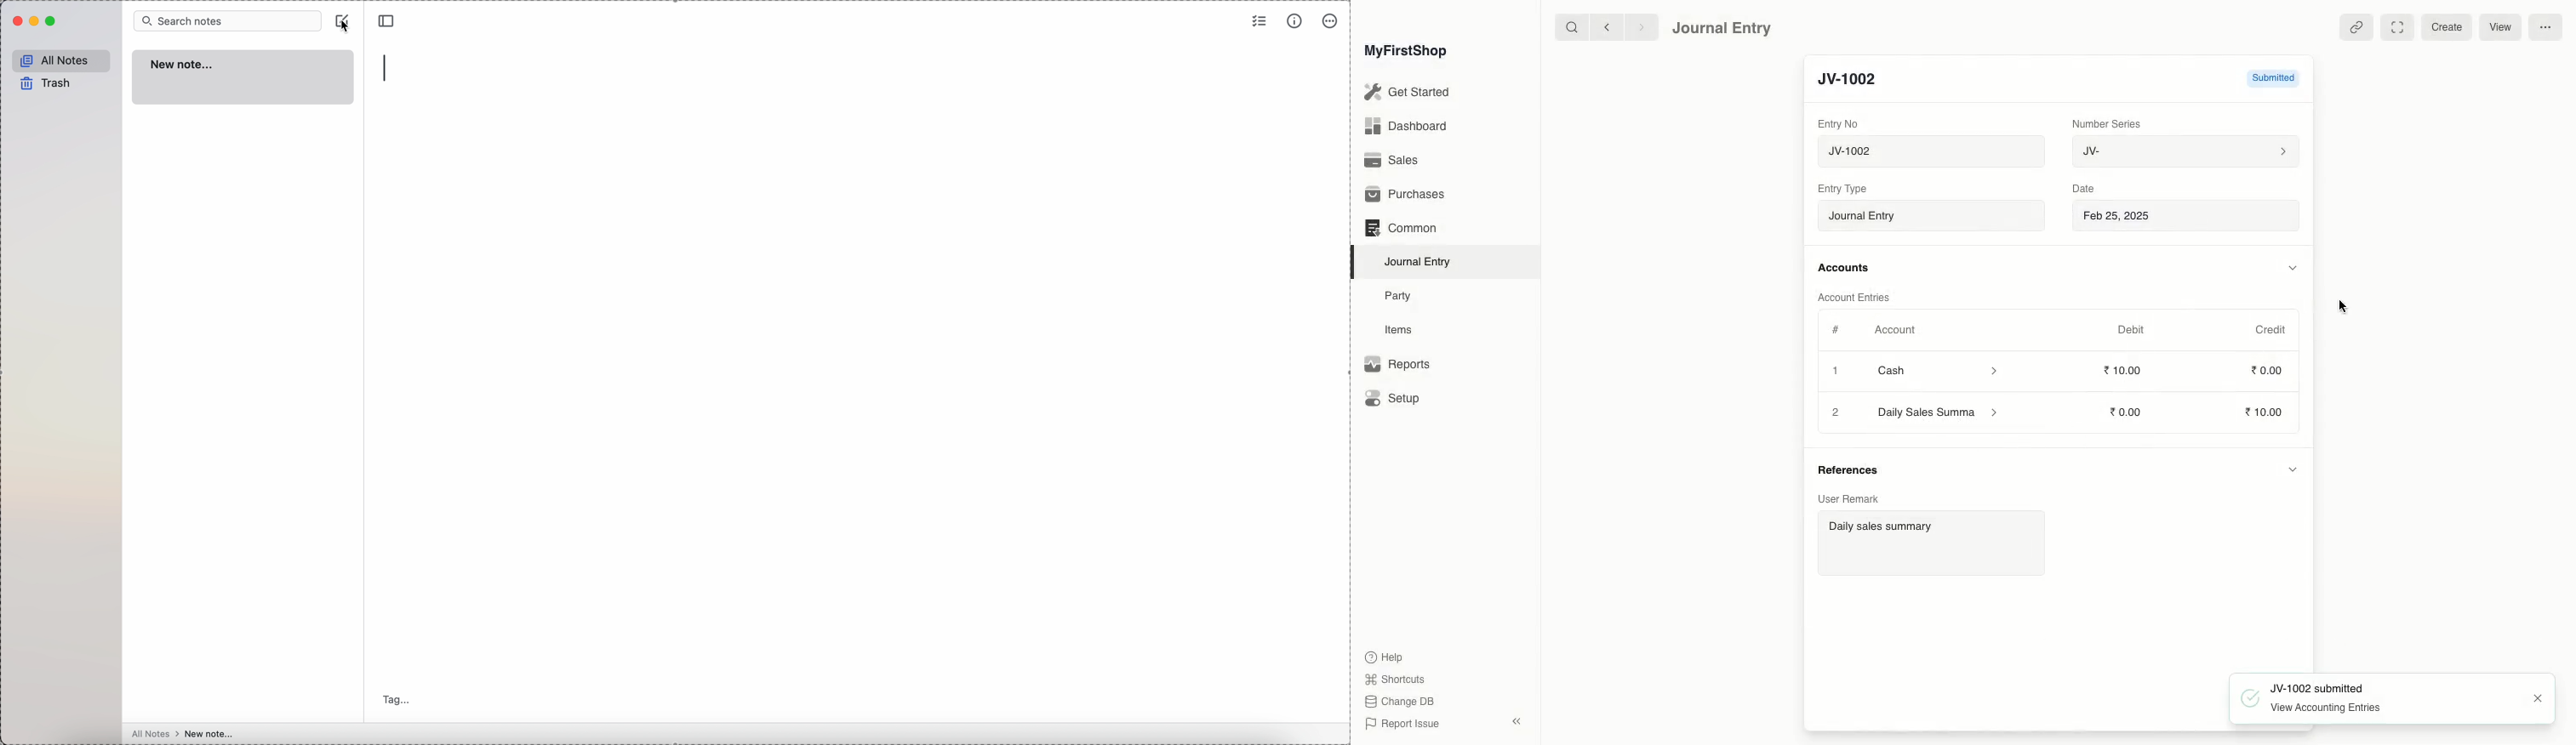 The image size is (2576, 756). Describe the element at coordinates (1851, 468) in the screenshot. I see `References` at that location.